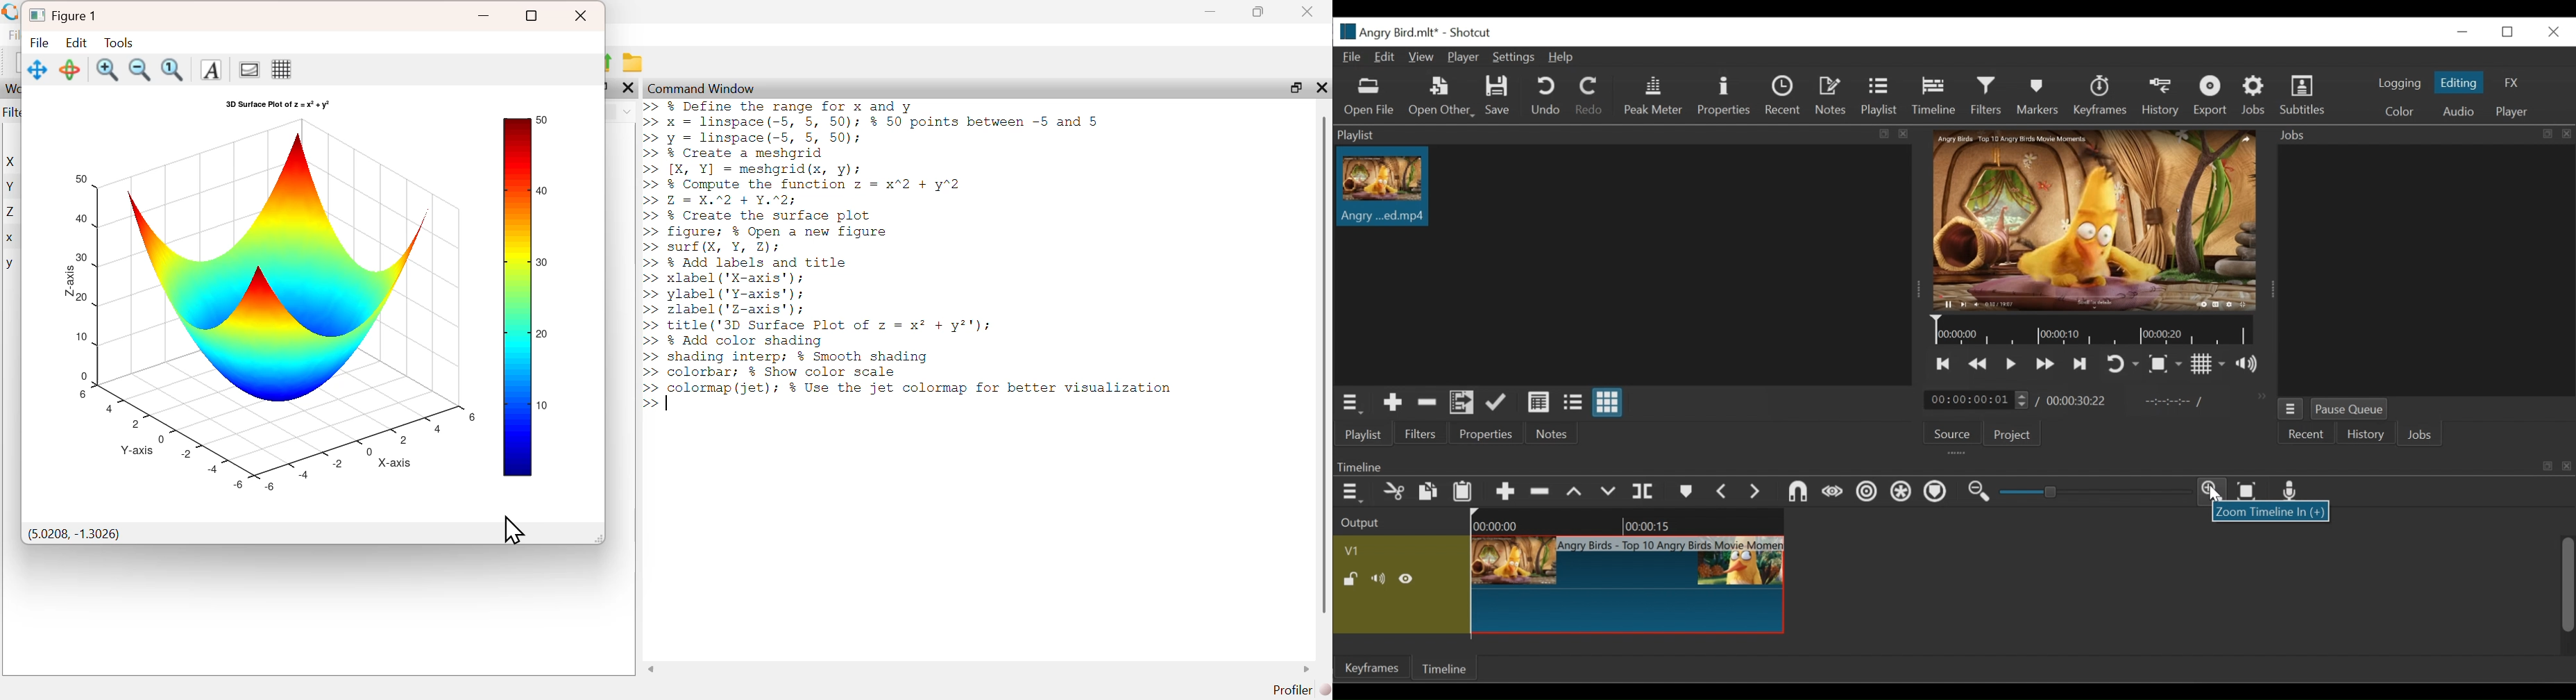 The width and height of the screenshot is (2576, 700). Describe the element at coordinates (1420, 436) in the screenshot. I see `Filters` at that location.